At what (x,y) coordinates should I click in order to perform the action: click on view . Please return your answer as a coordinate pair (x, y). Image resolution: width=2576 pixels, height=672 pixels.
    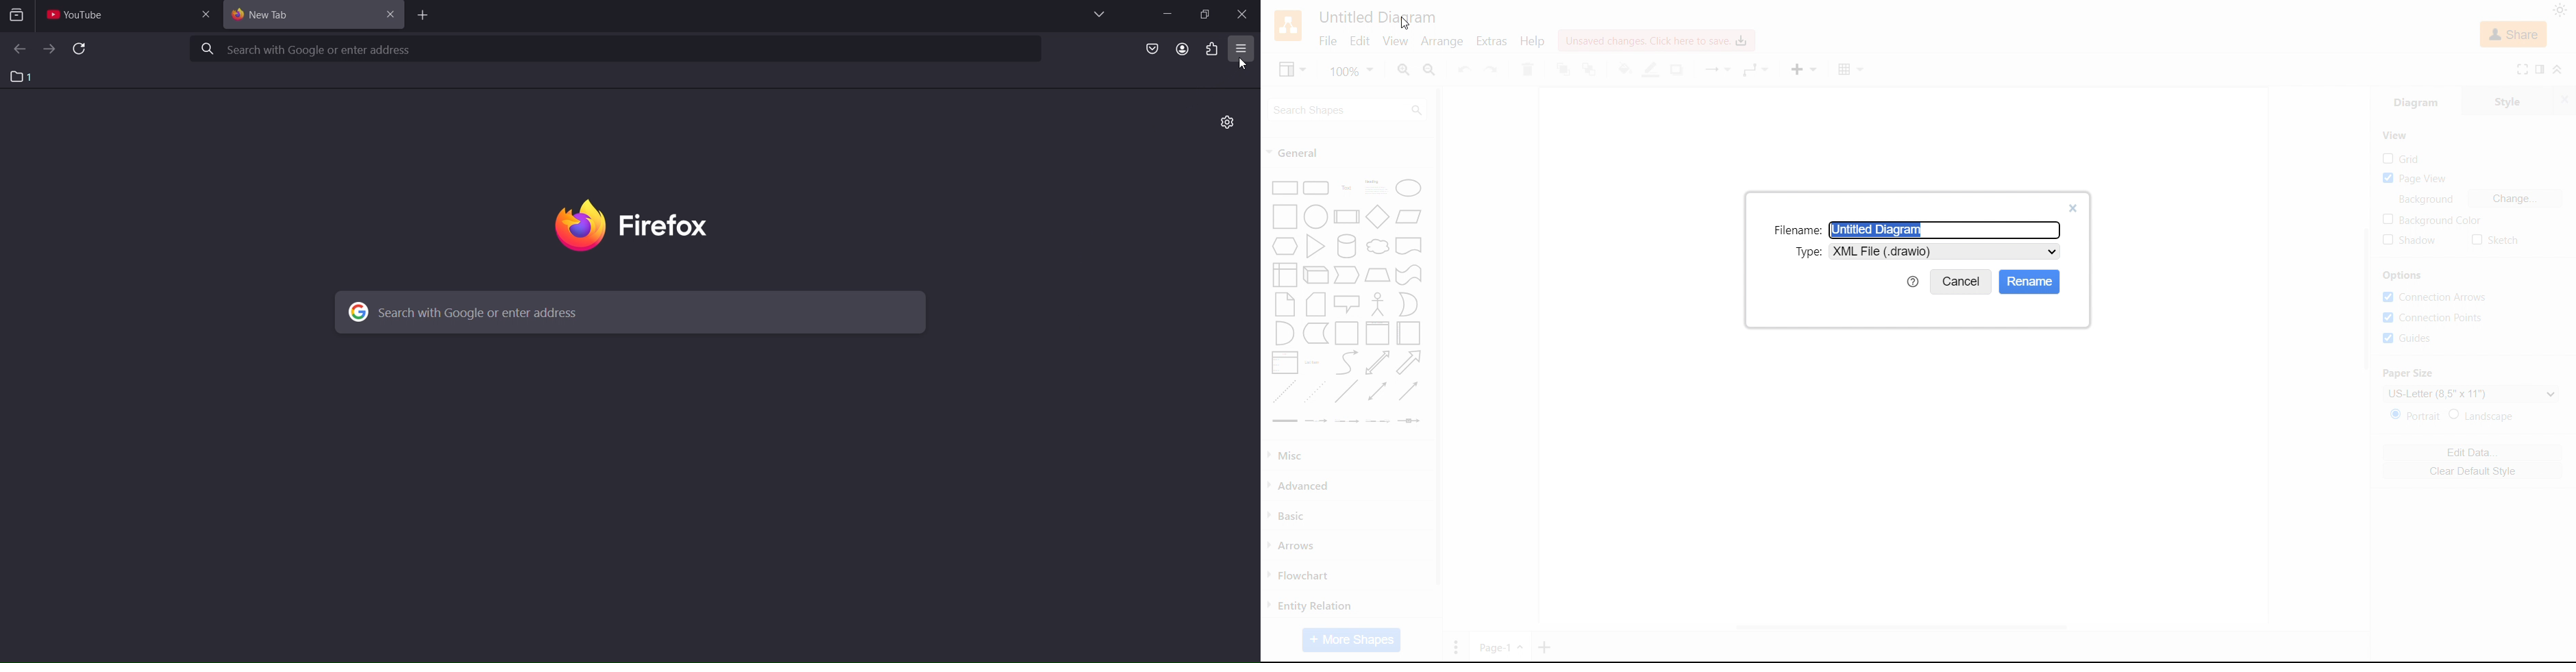
    Looking at the image, I should click on (1394, 42).